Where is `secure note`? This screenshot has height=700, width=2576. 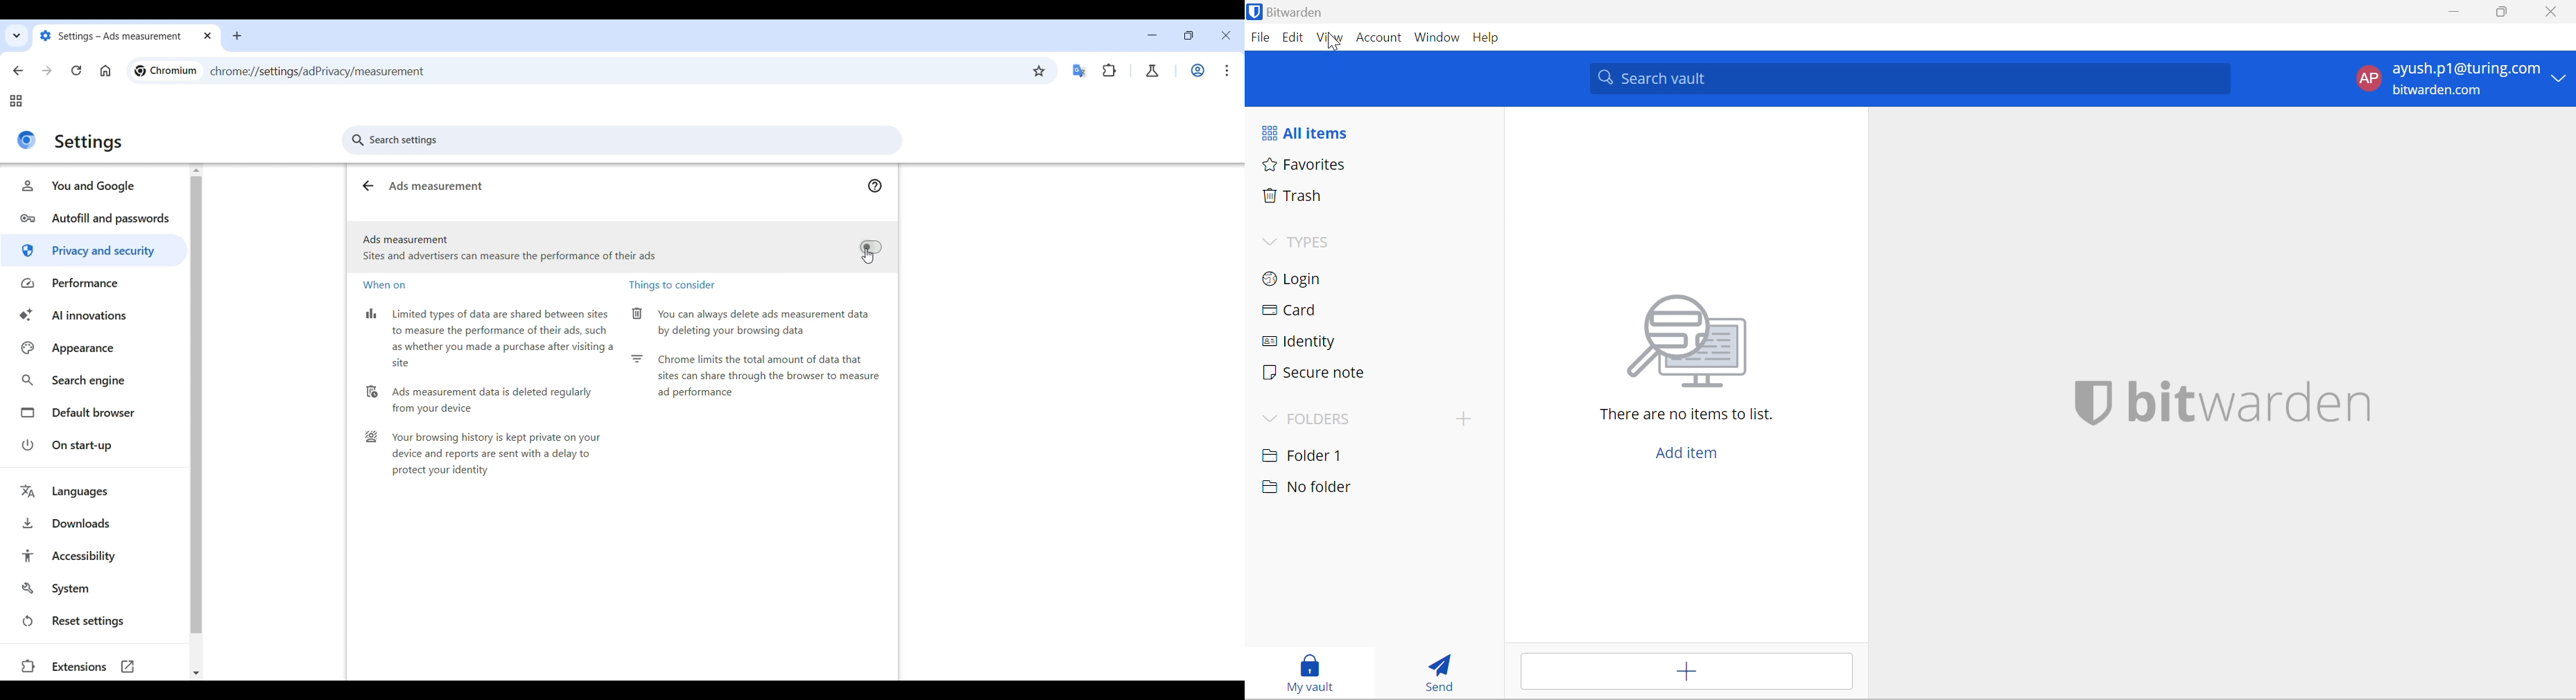
secure note is located at coordinates (1315, 374).